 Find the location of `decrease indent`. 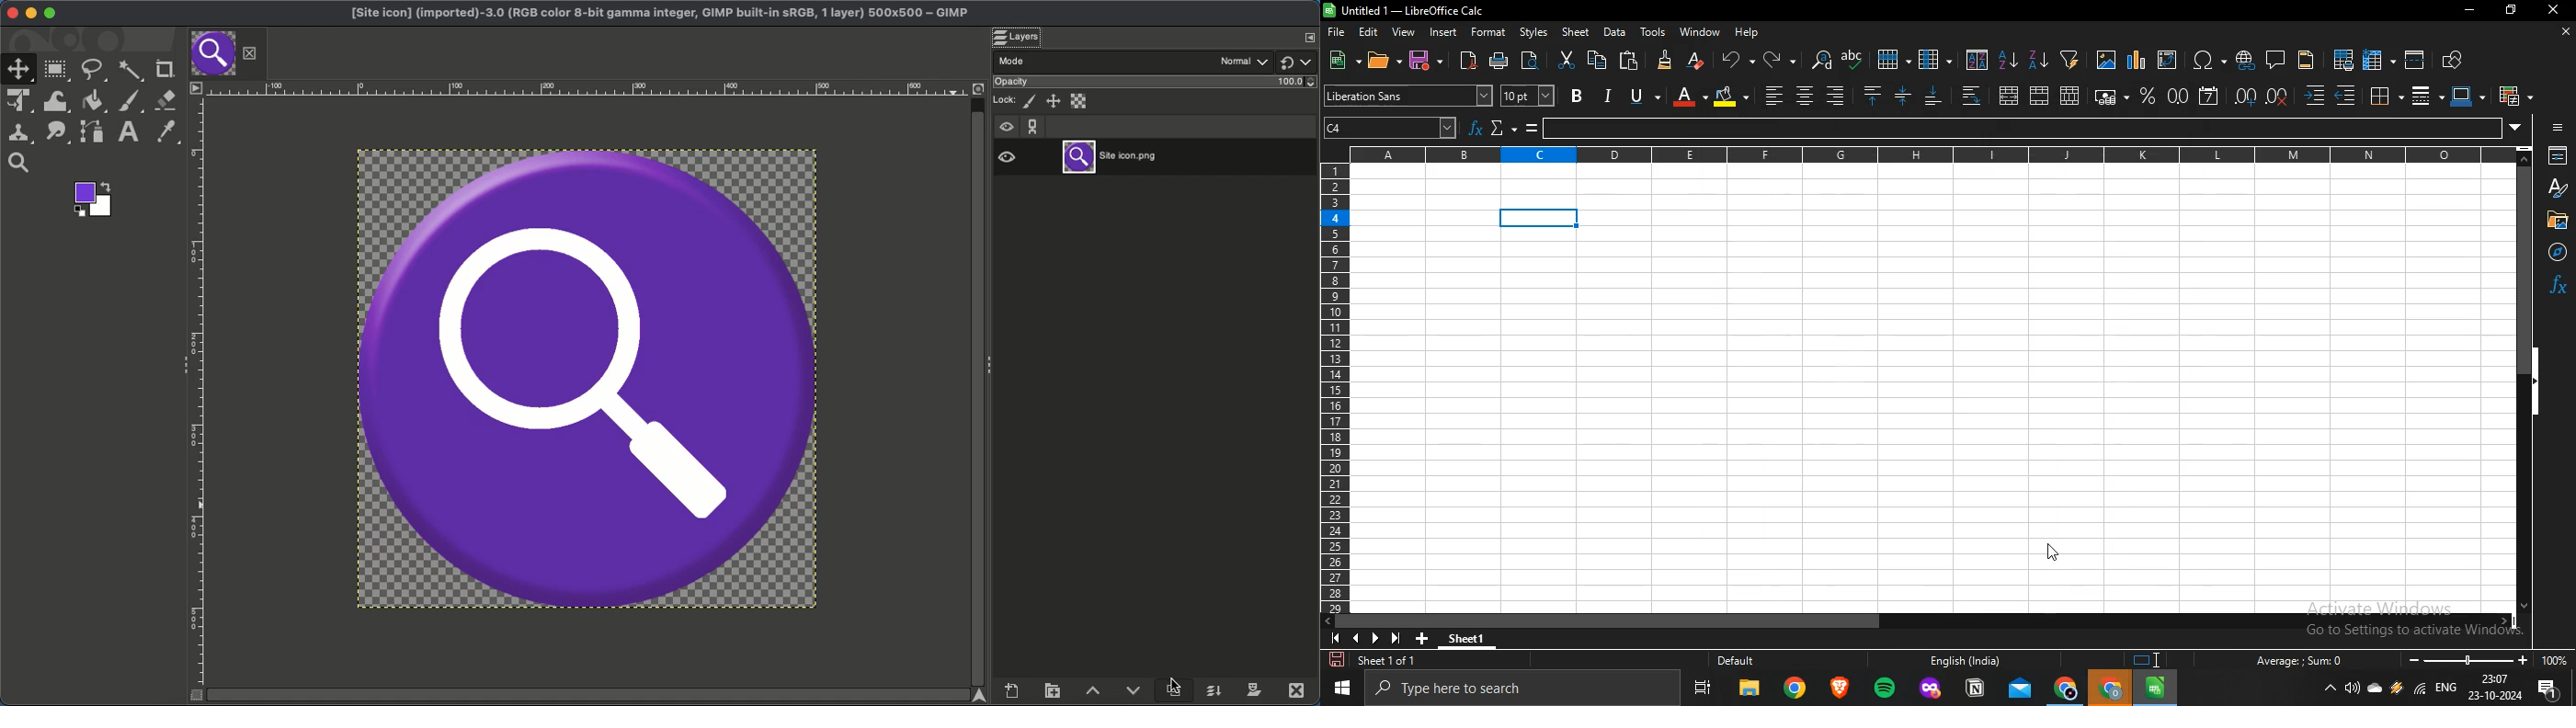

decrease indent is located at coordinates (2345, 96).